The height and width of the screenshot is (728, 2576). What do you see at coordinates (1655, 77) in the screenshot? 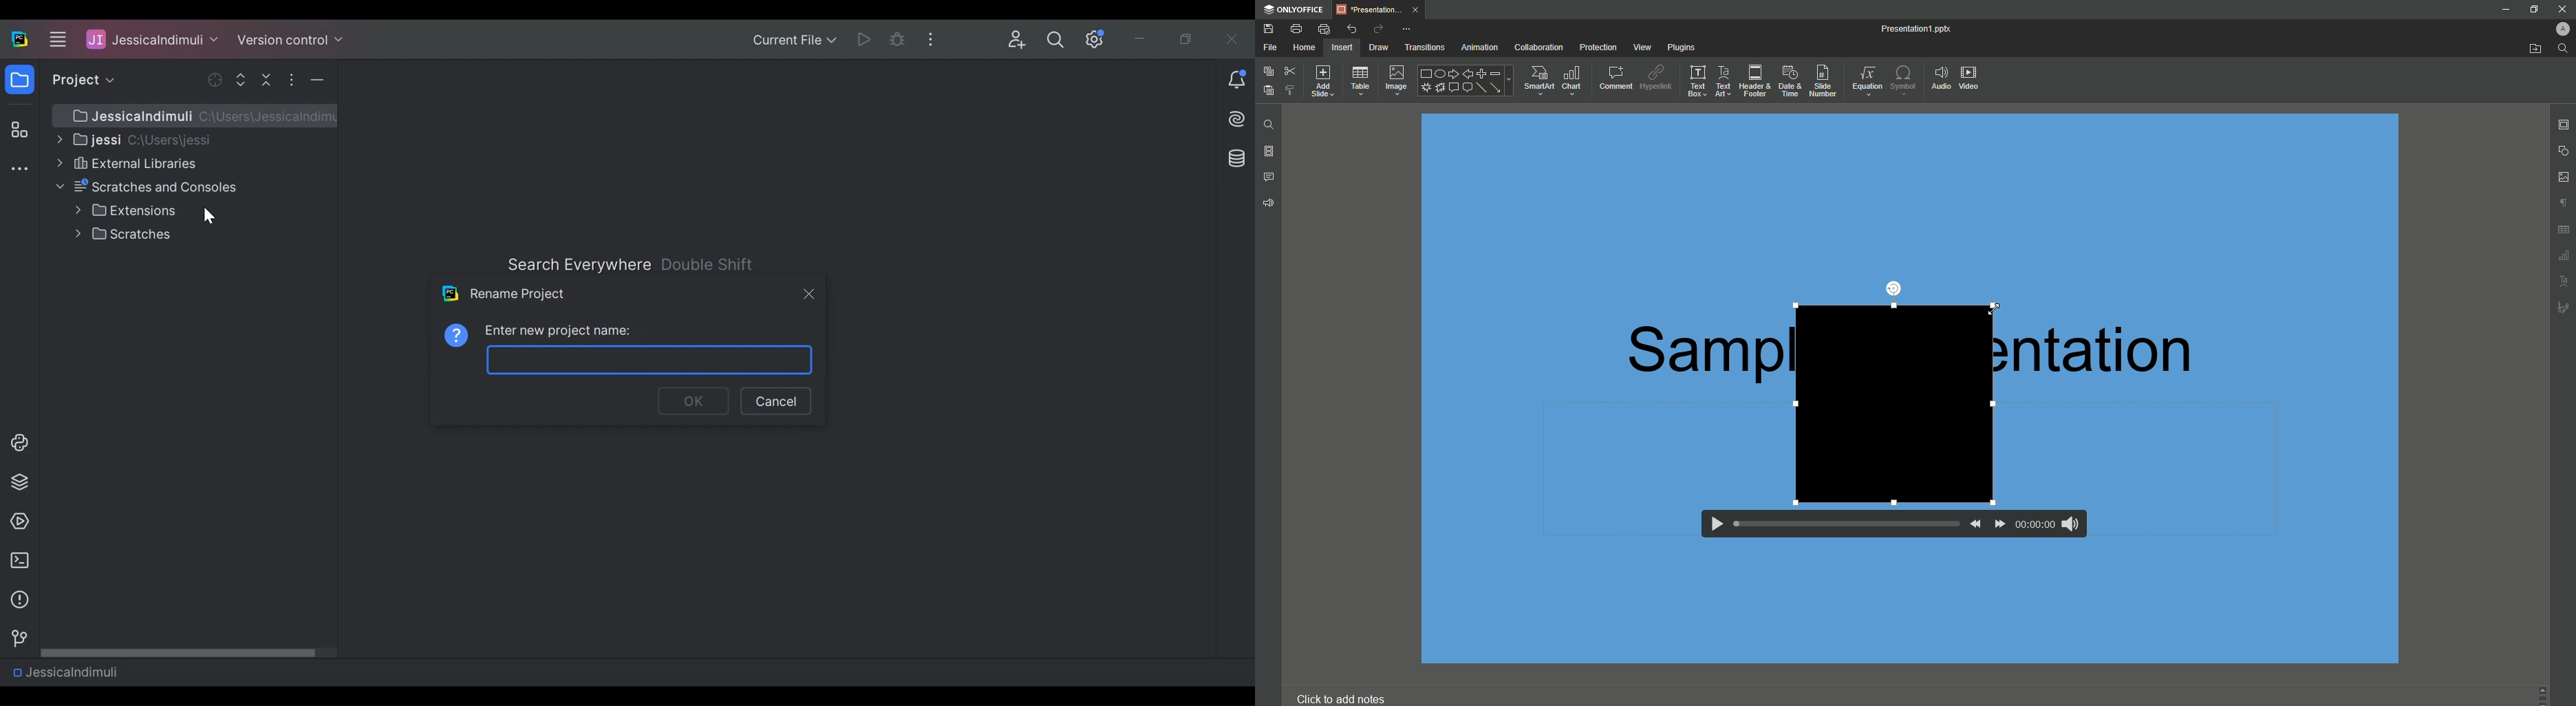
I see `Hyperlink` at bounding box center [1655, 77].